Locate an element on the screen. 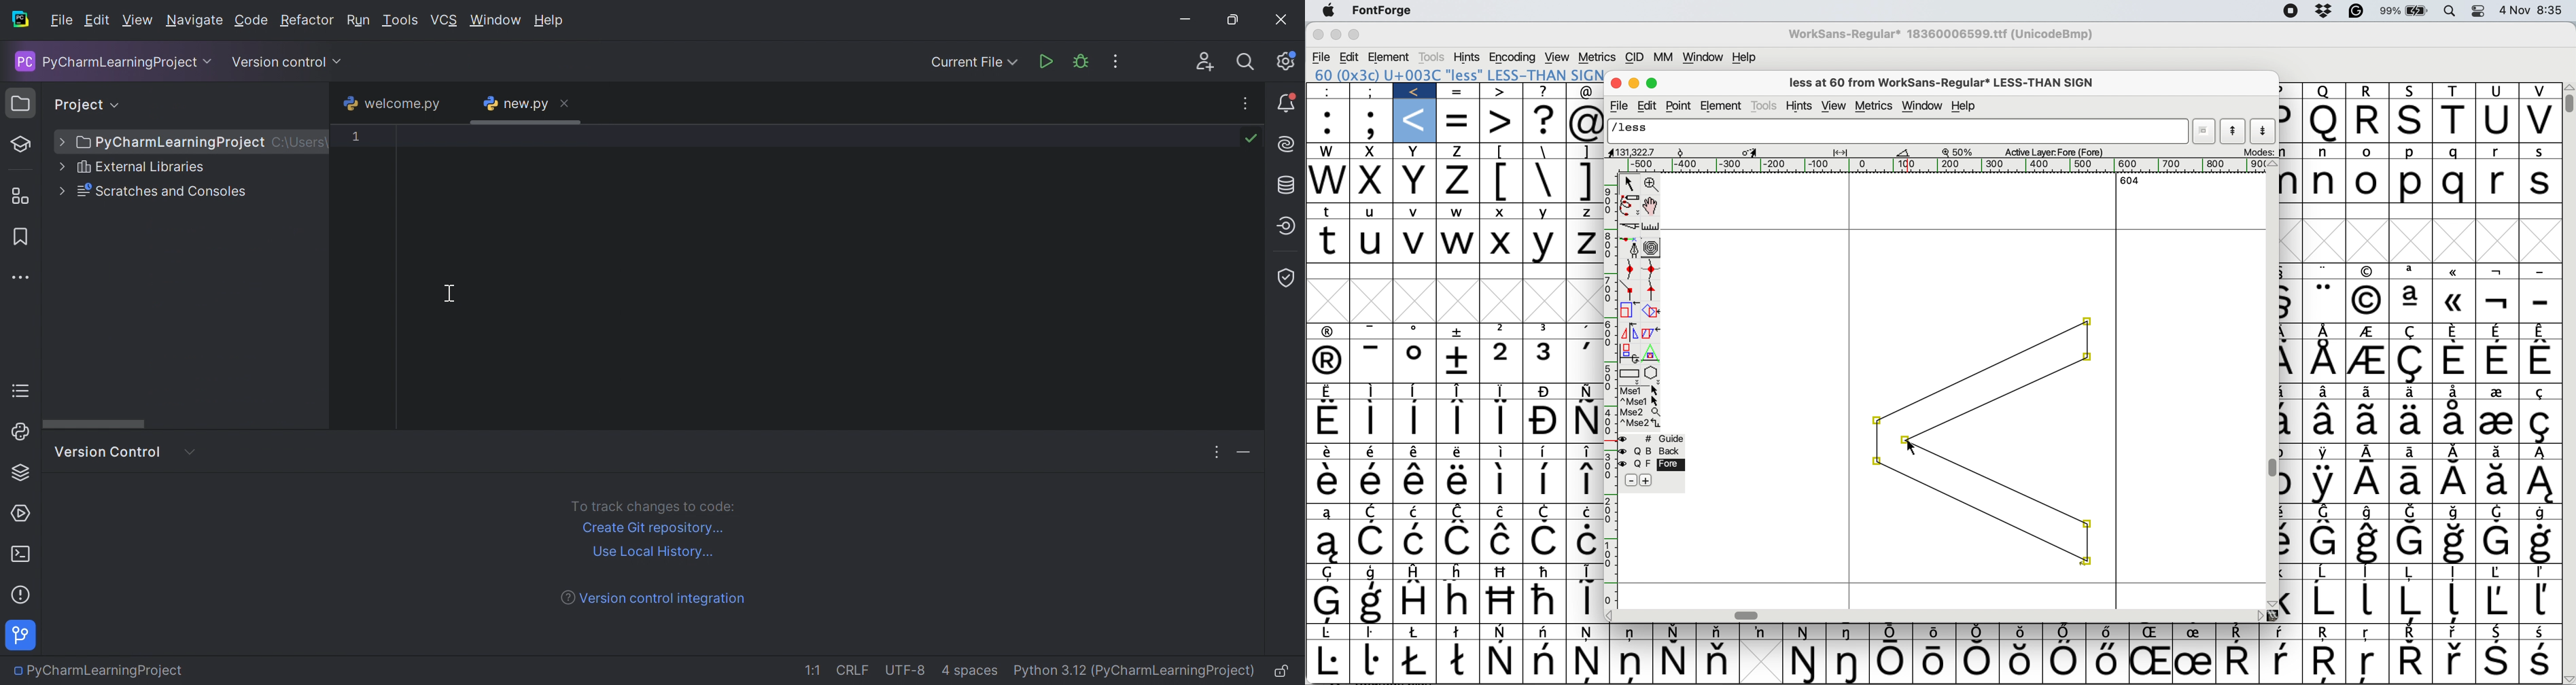 The image size is (2576, 700). Symbol is located at coordinates (2453, 572).